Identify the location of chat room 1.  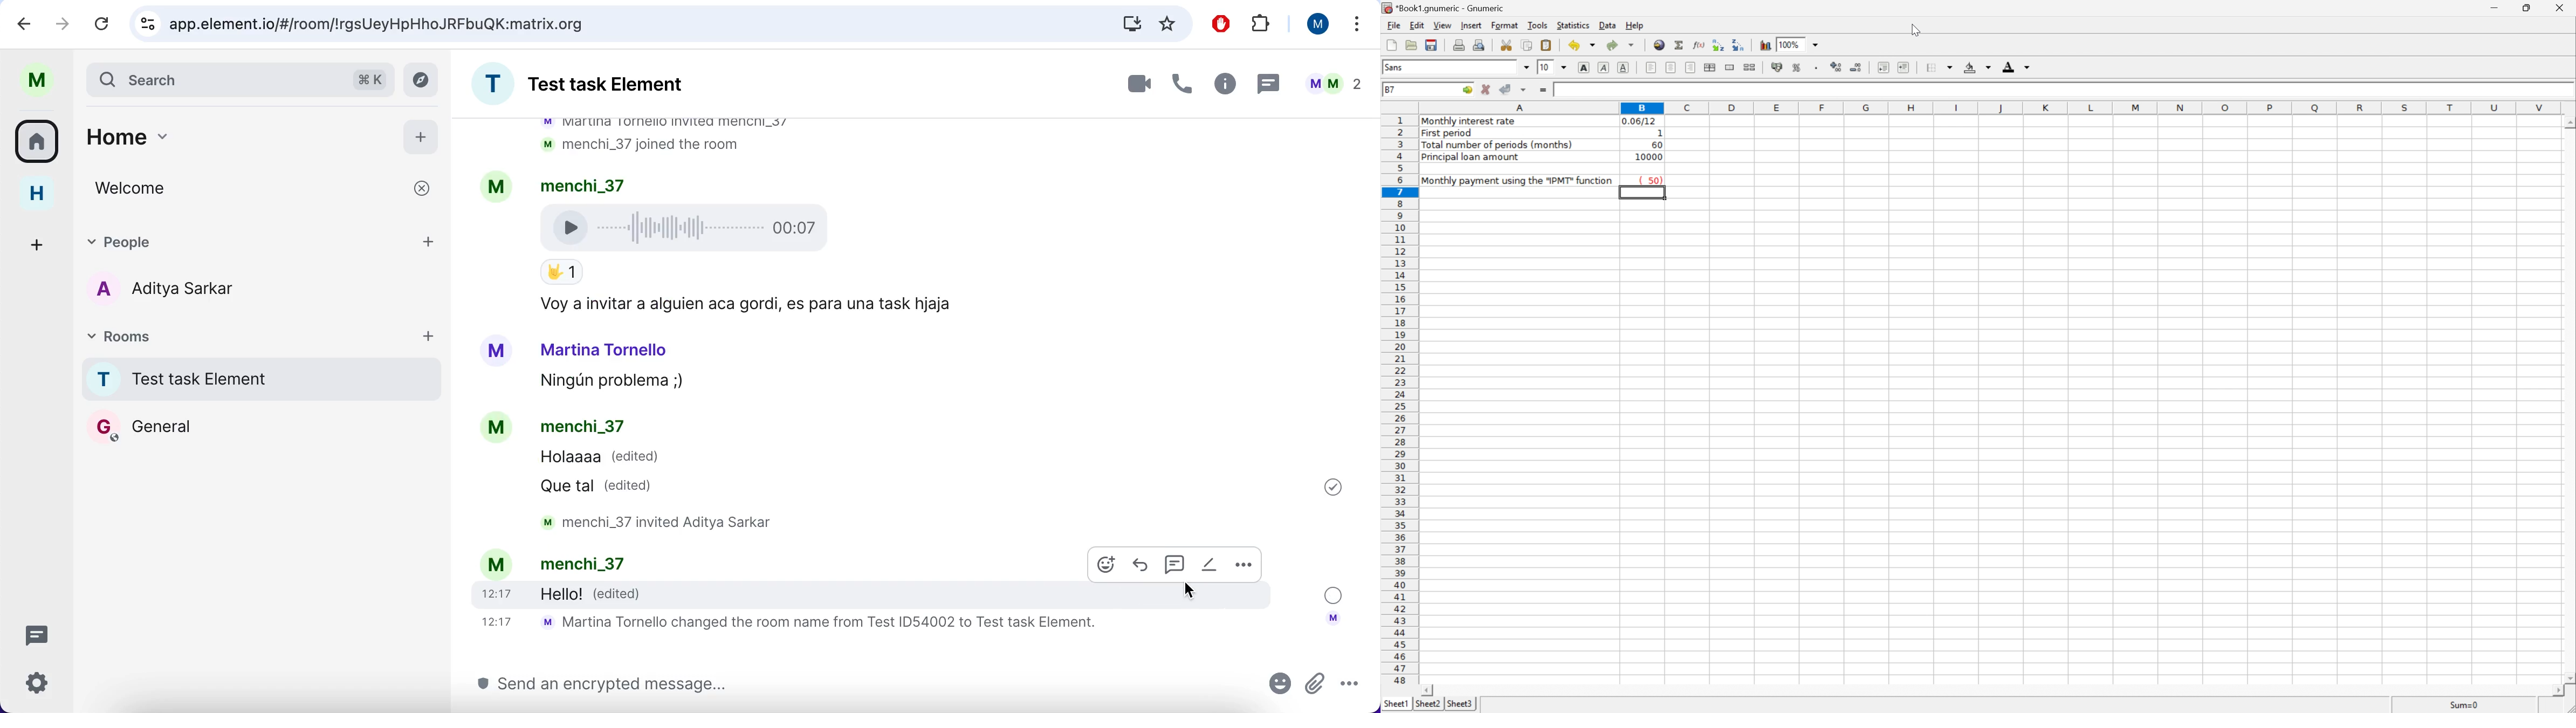
(260, 381).